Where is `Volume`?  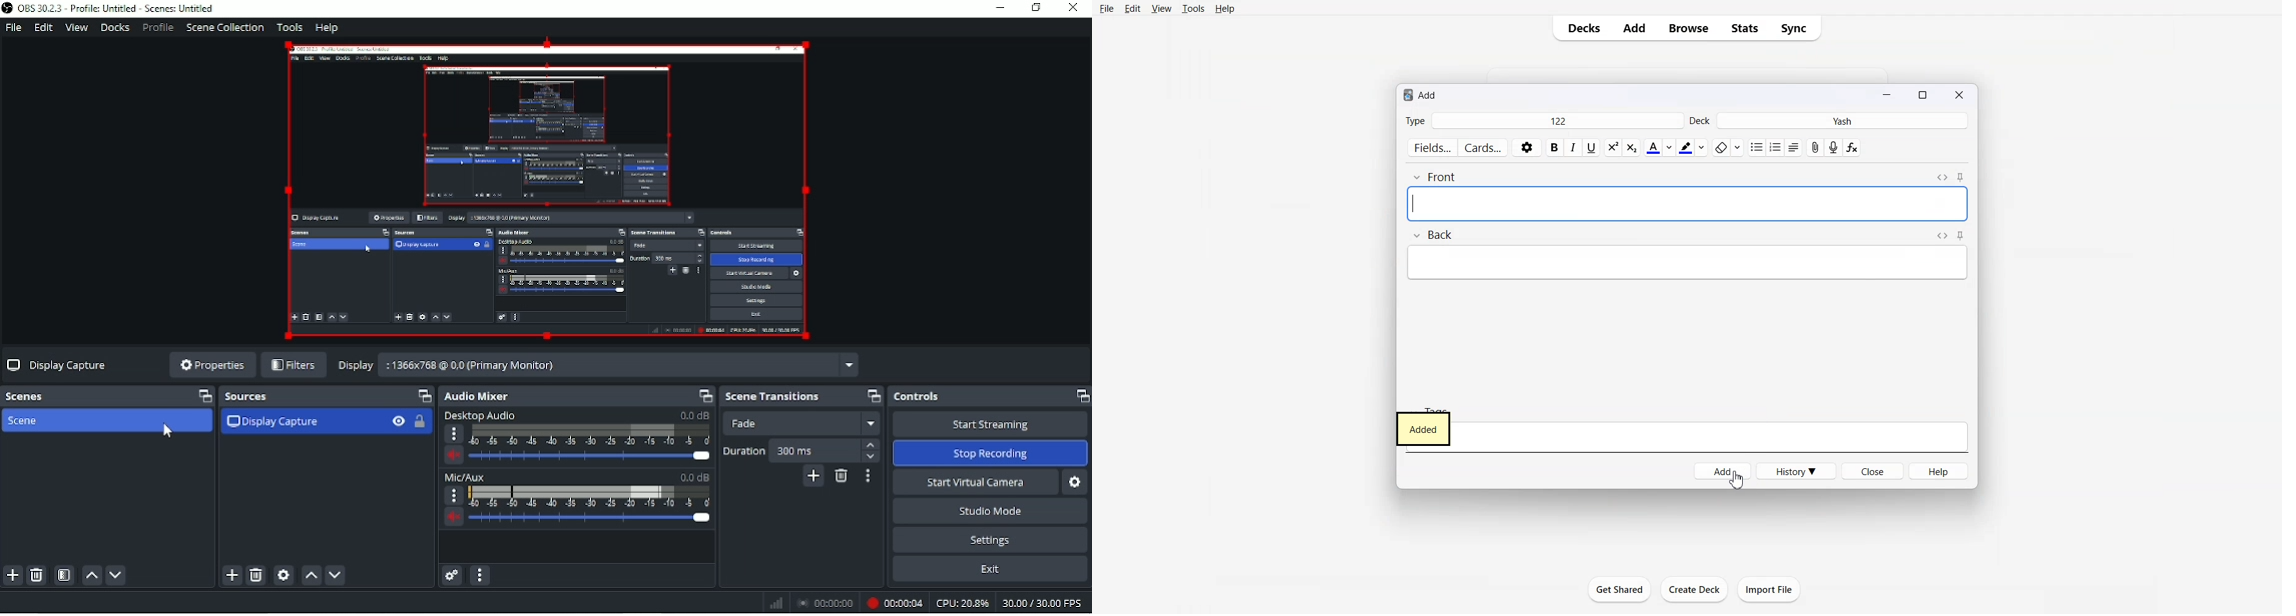 Volume is located at coordinates (455, 456).